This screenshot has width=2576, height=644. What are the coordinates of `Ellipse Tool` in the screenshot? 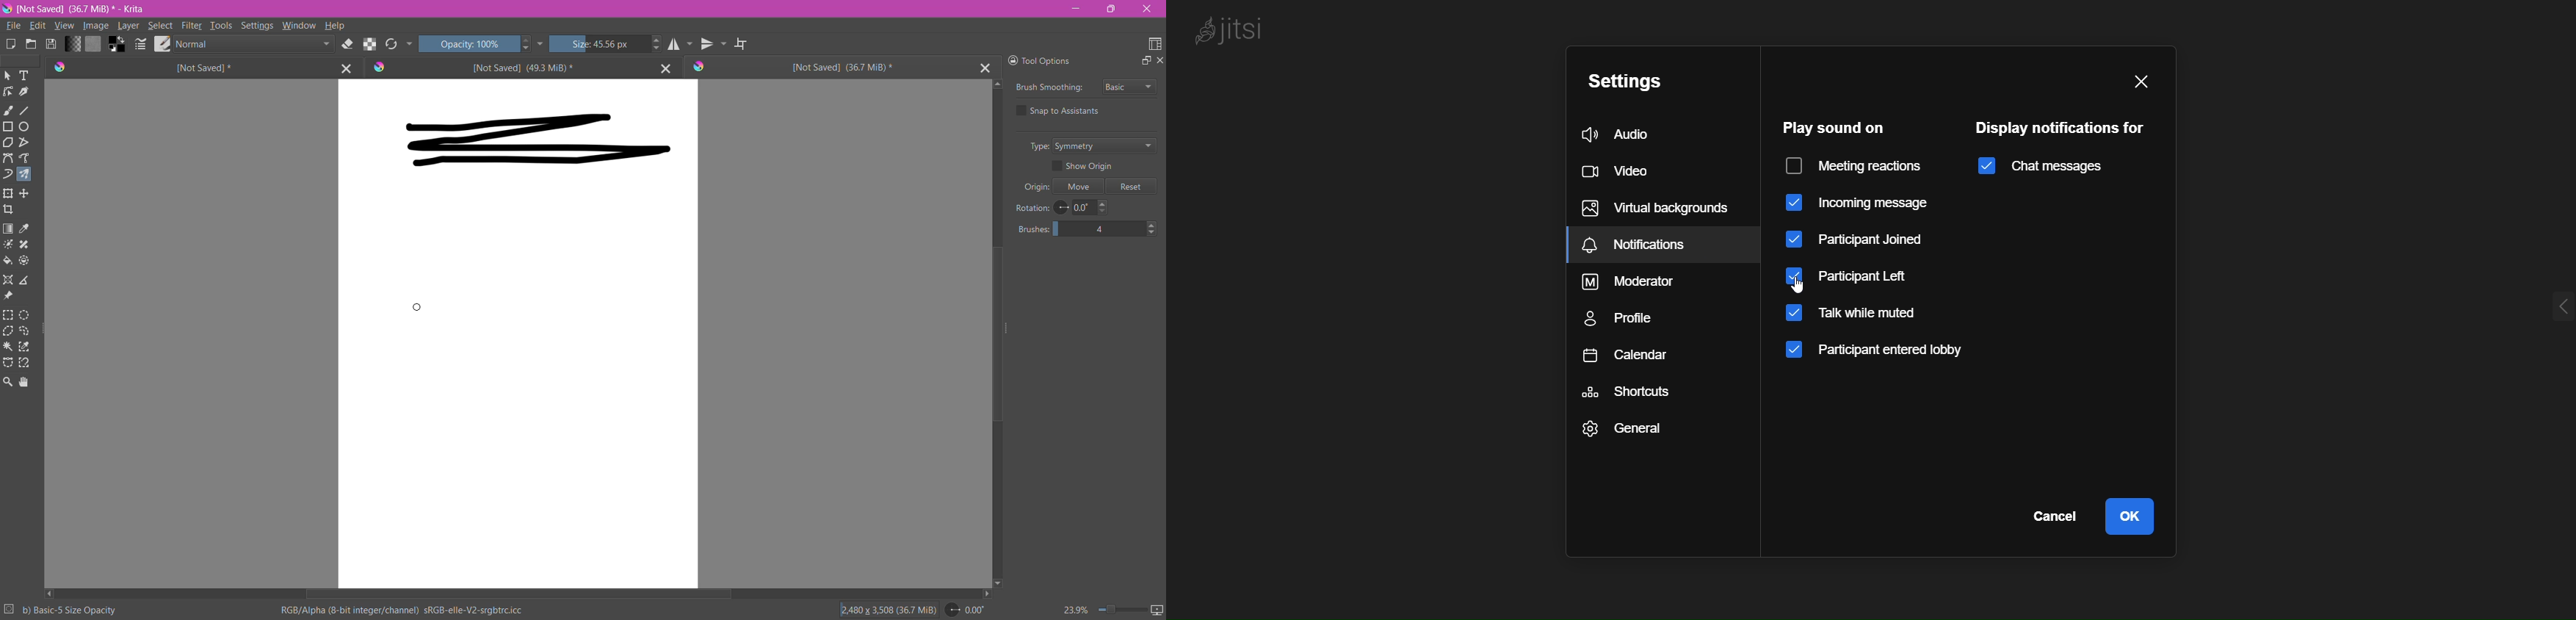 It's located at (26, 126).